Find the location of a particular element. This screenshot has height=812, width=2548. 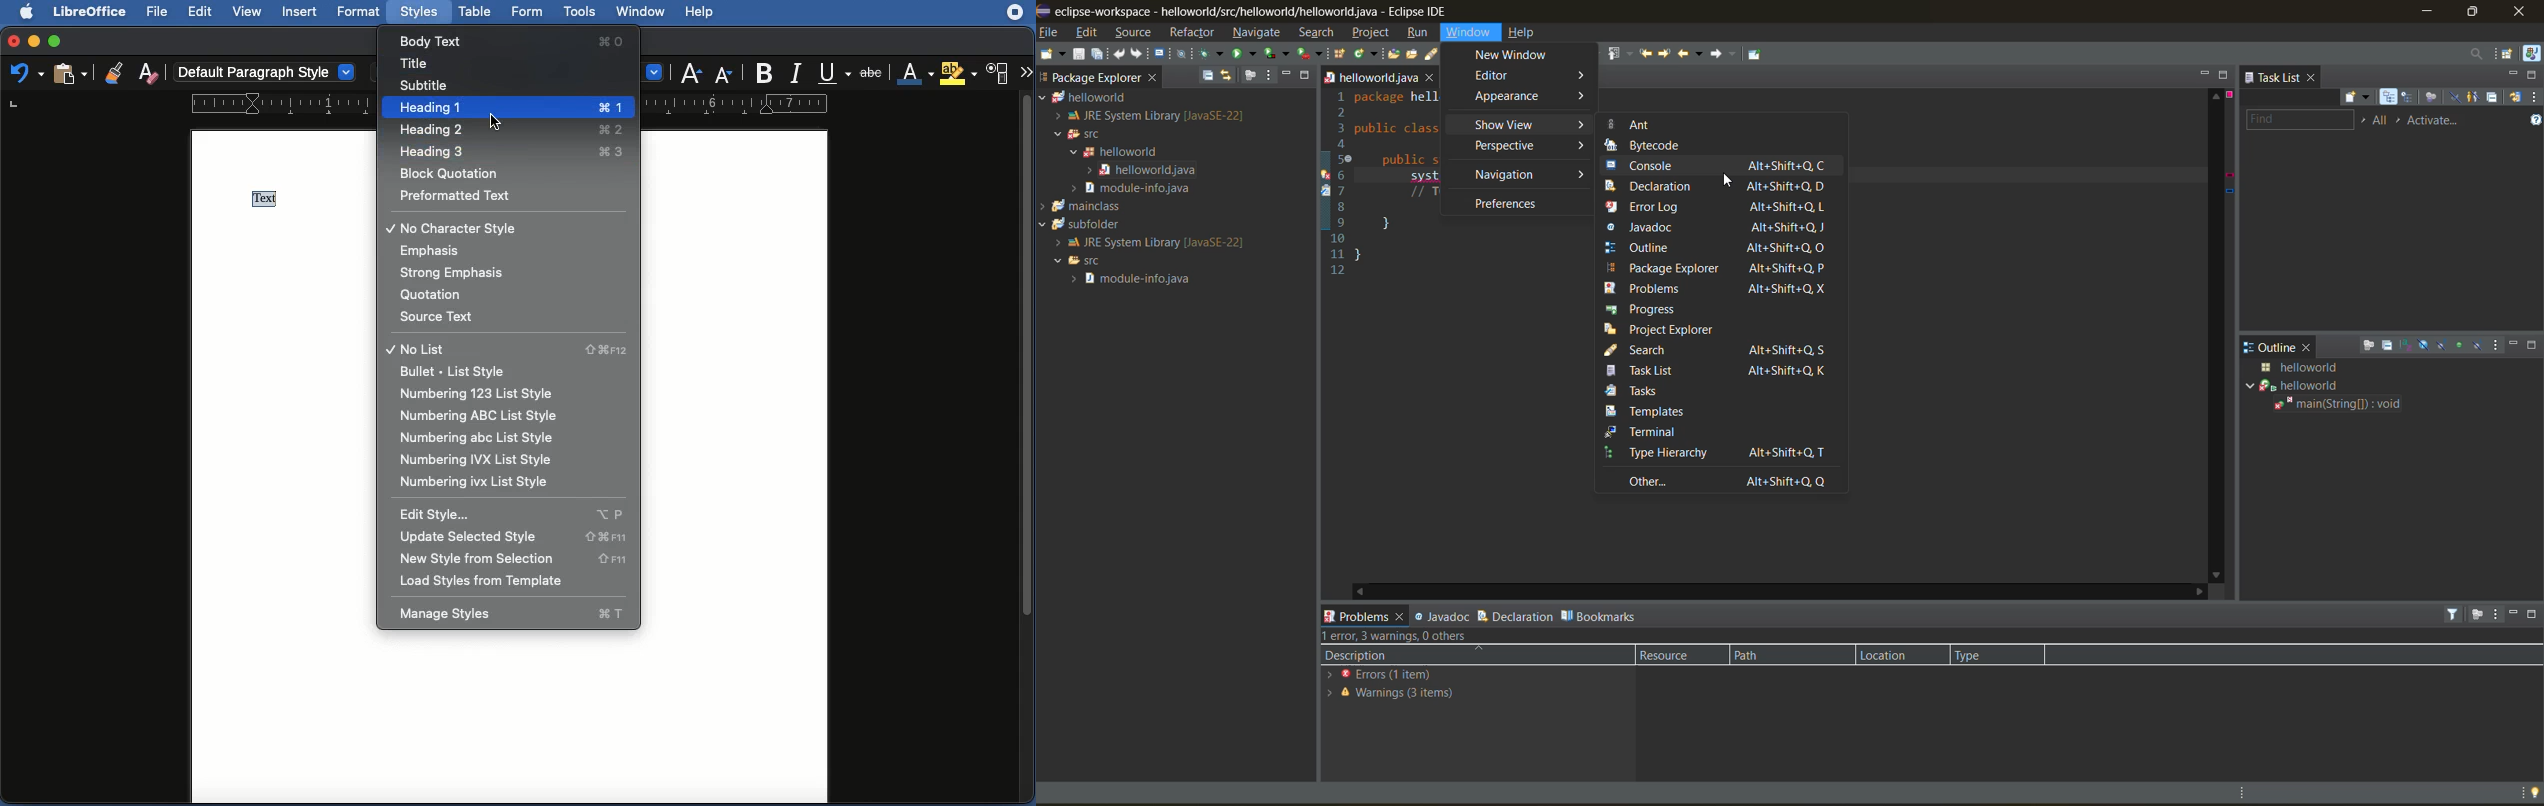

find is located at coordinates (2302, 120).